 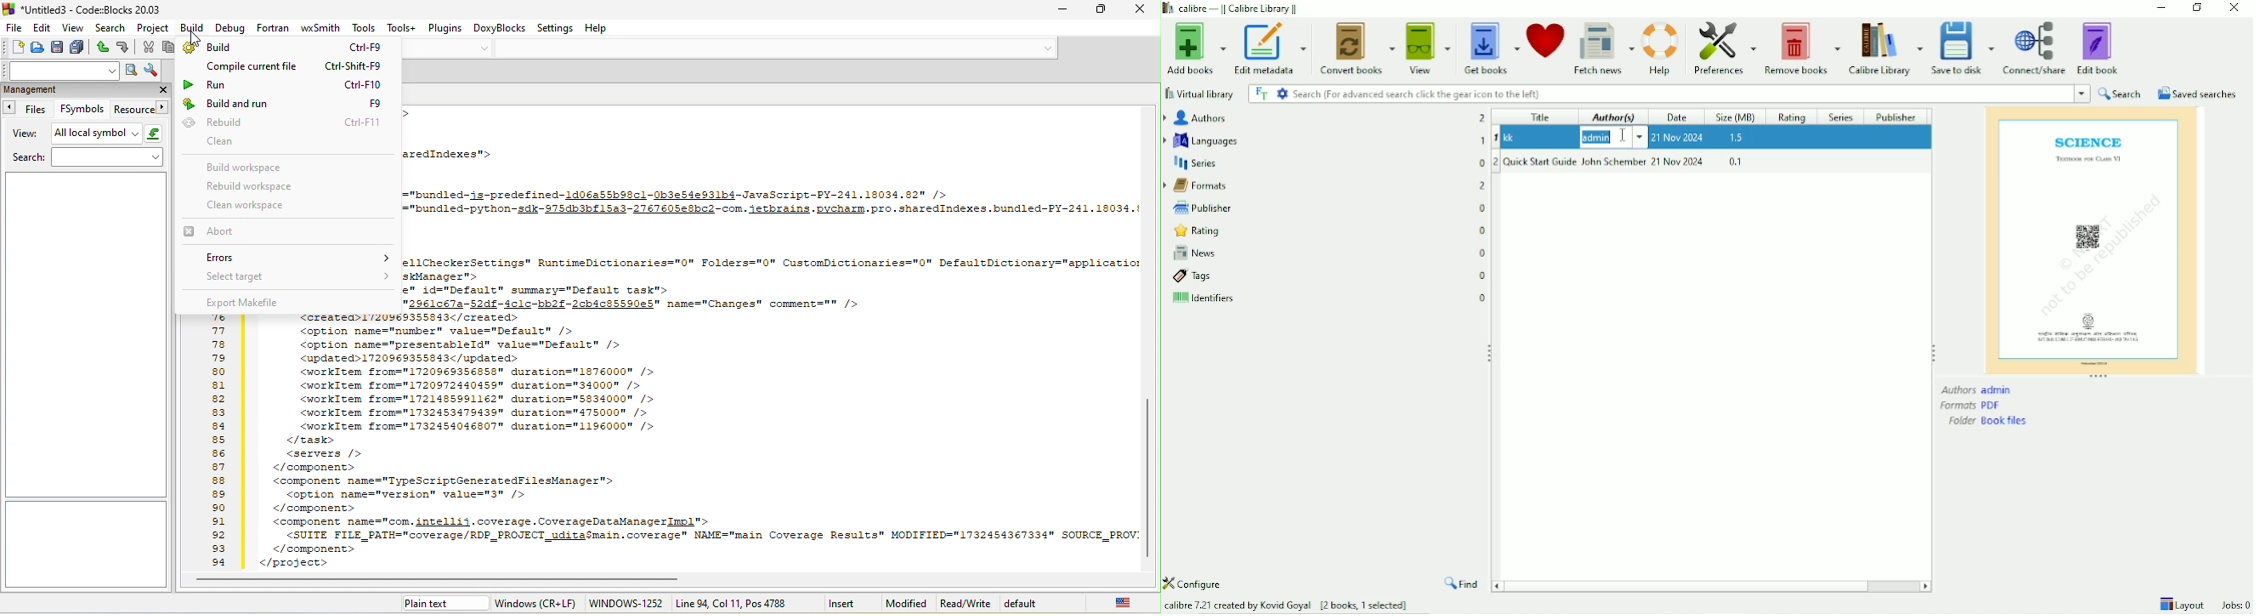 What do you see at coordinates (1142, 11) in the screenshot?
I see `close` at bounding box center [1142, 11].